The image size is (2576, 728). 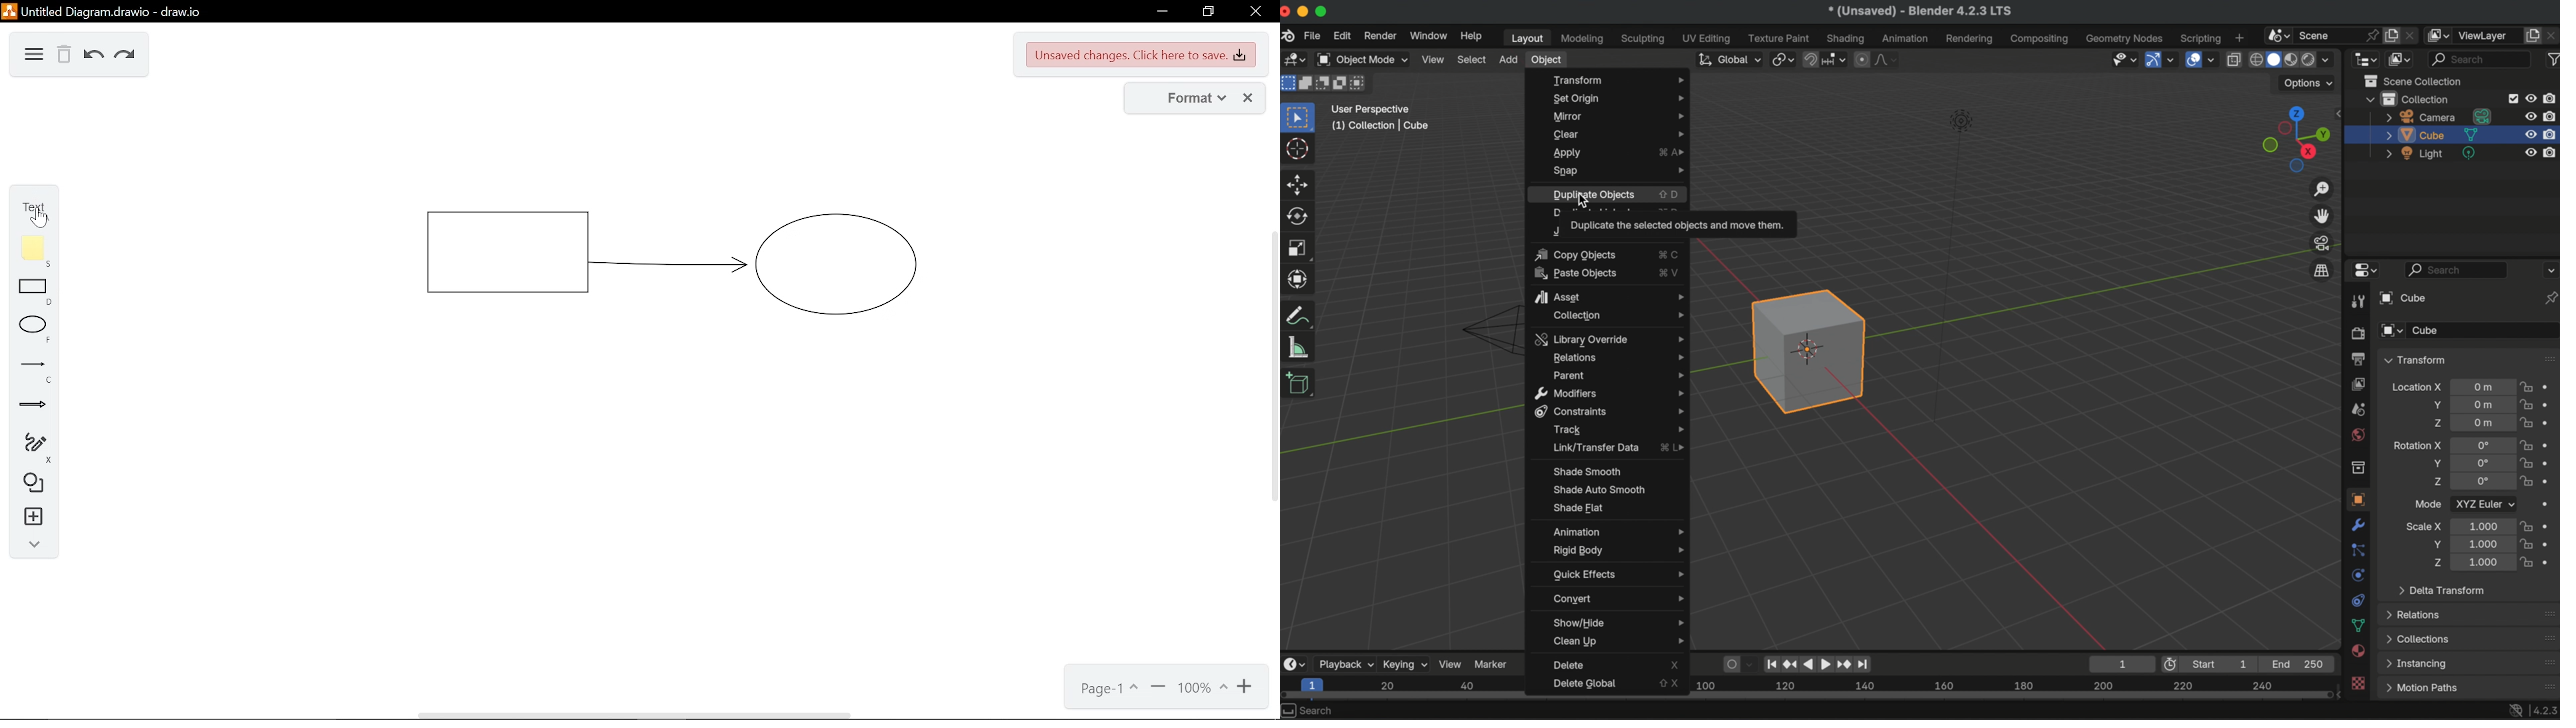 I want to click on file, so click(x=1311, y=36).